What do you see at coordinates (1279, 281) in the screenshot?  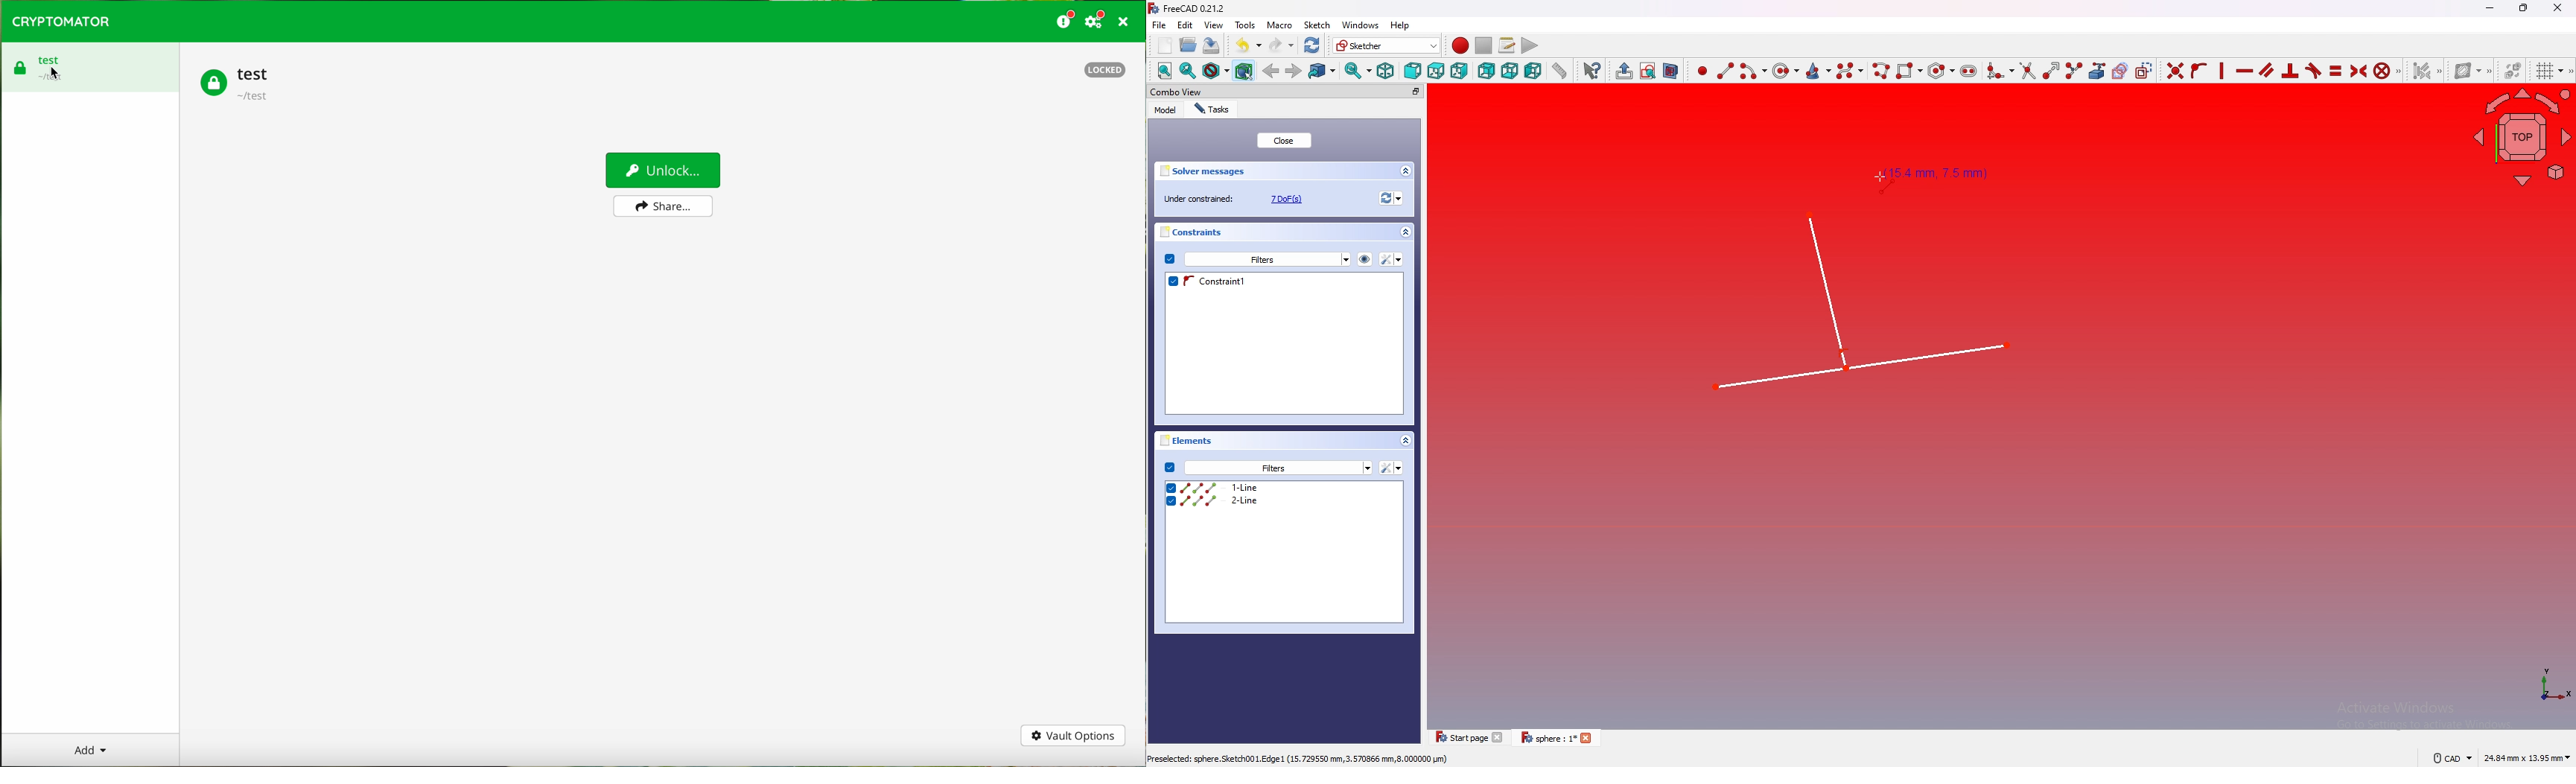 I see `constraint 1` at bounding box center [1279, 281].